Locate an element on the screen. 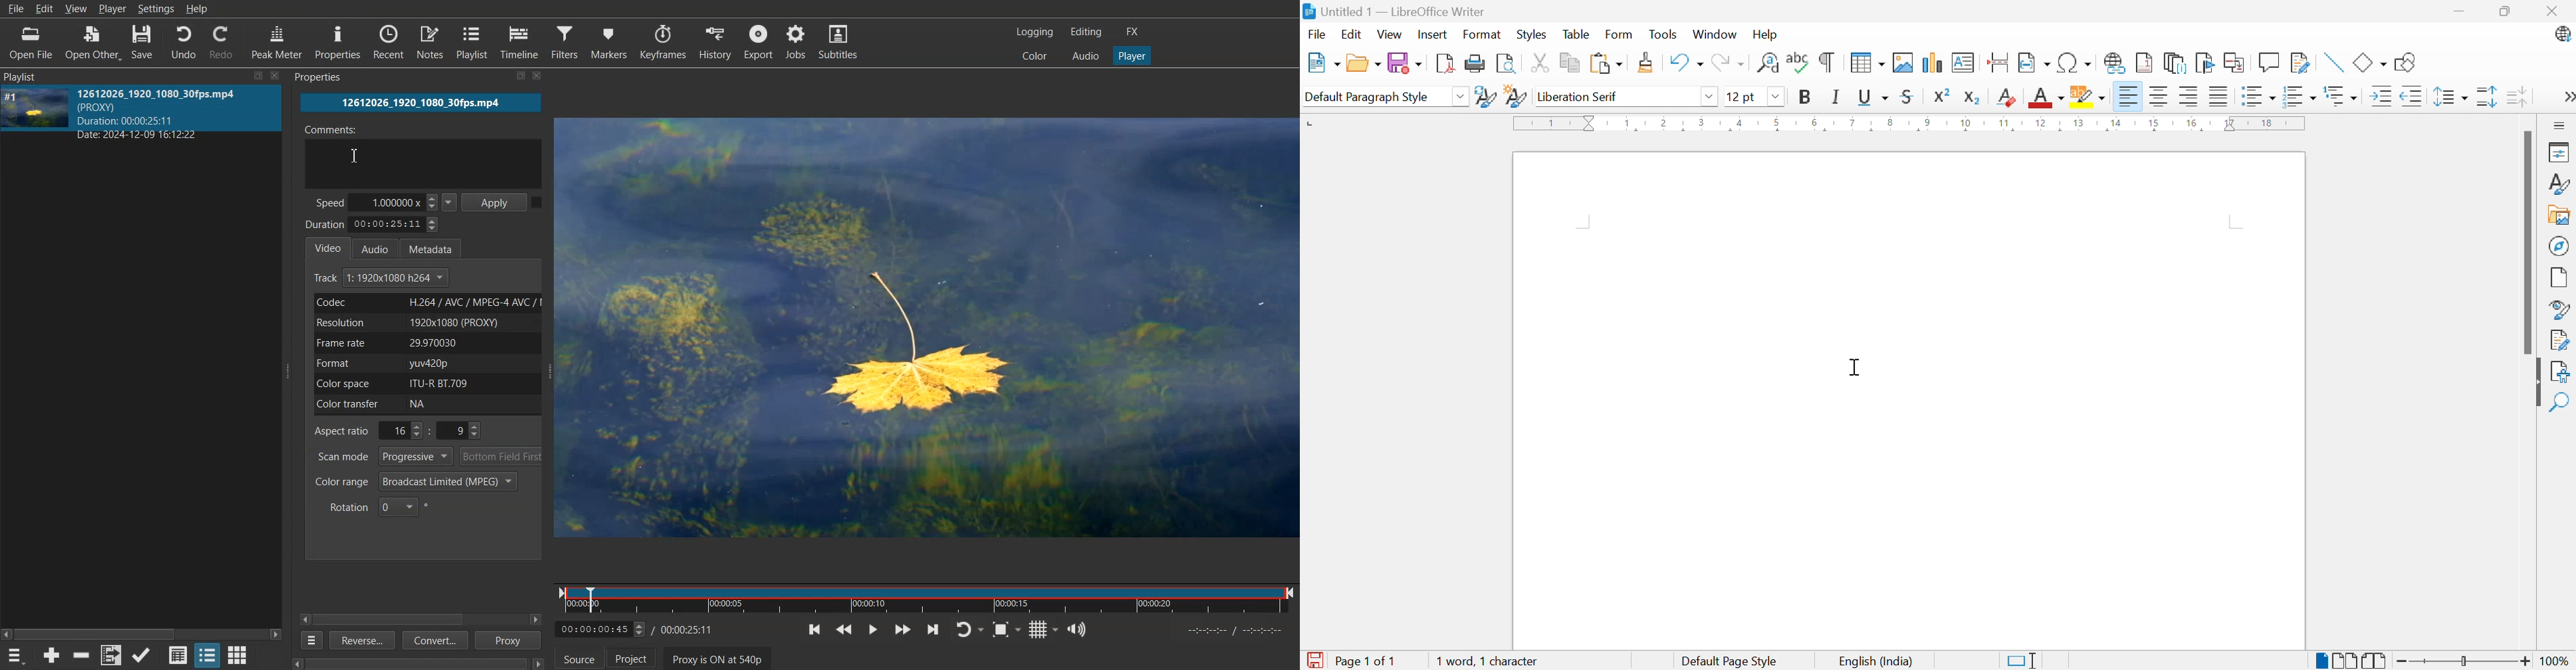 This screenshot has width=2576, height=672. Play Forward is located at coordinates (902, 629).